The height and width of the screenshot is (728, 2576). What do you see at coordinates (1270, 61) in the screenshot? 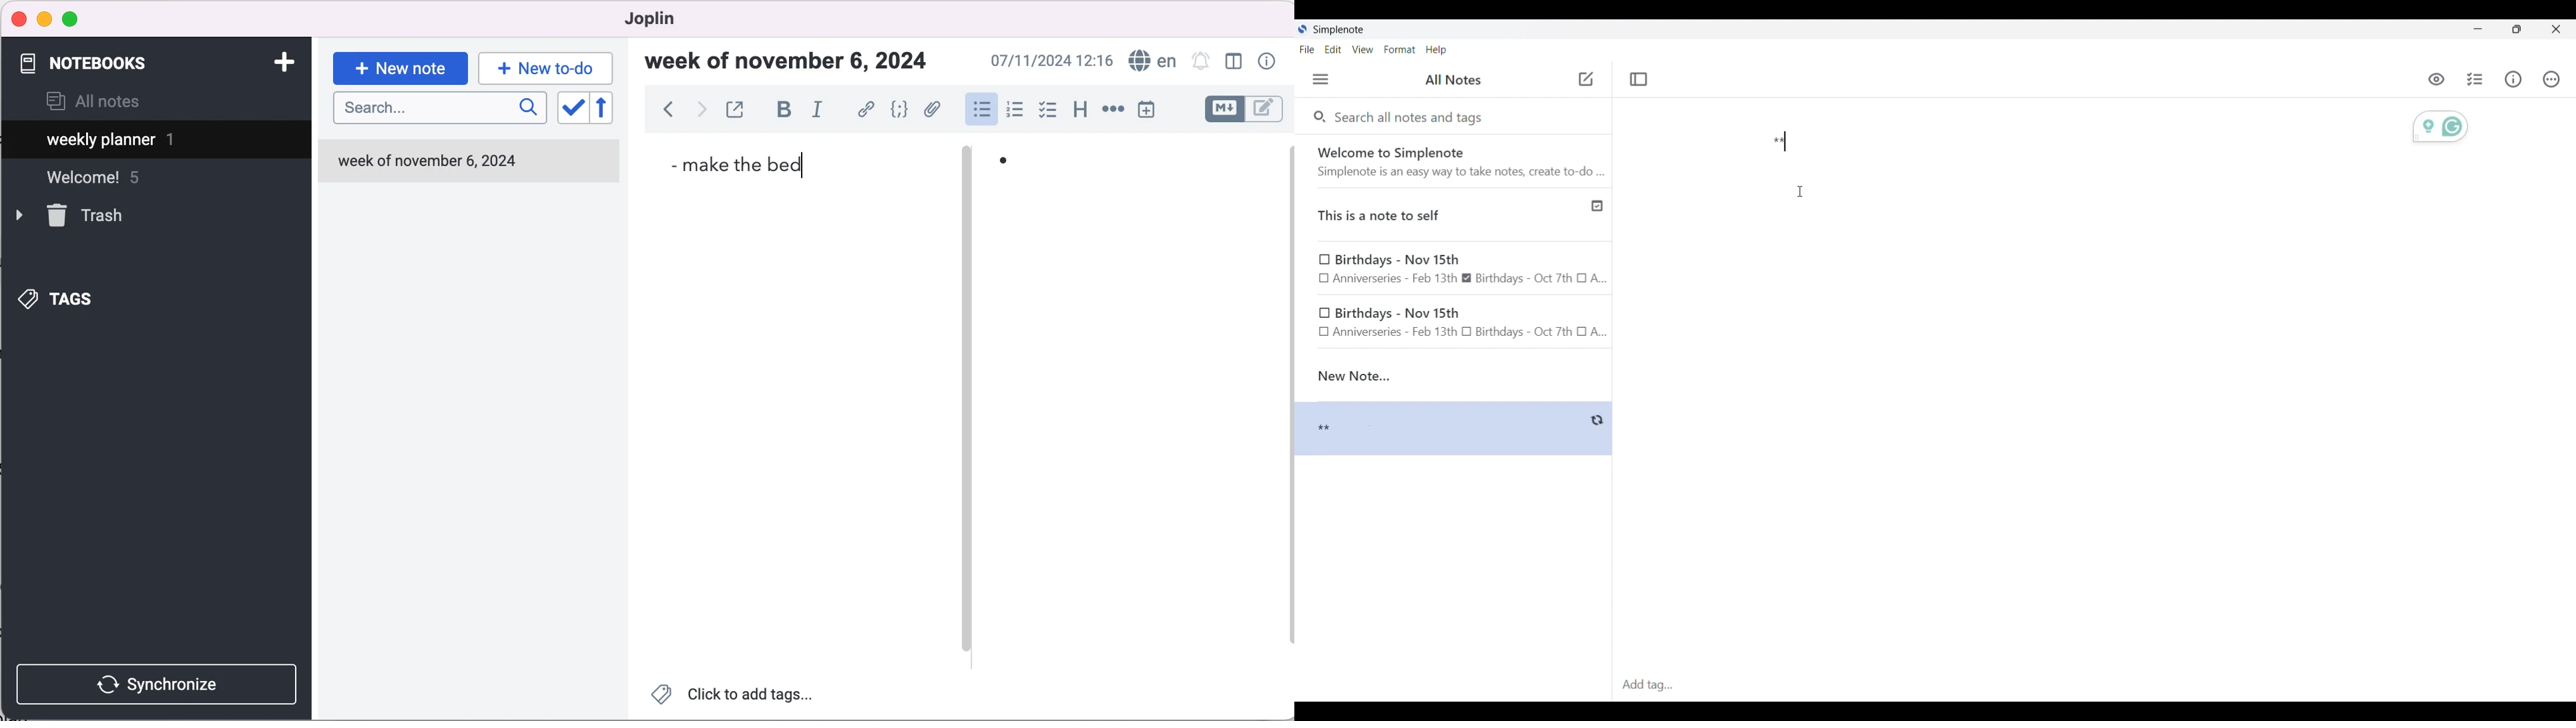
I see `properties note` at bounding box center [1270, 61].